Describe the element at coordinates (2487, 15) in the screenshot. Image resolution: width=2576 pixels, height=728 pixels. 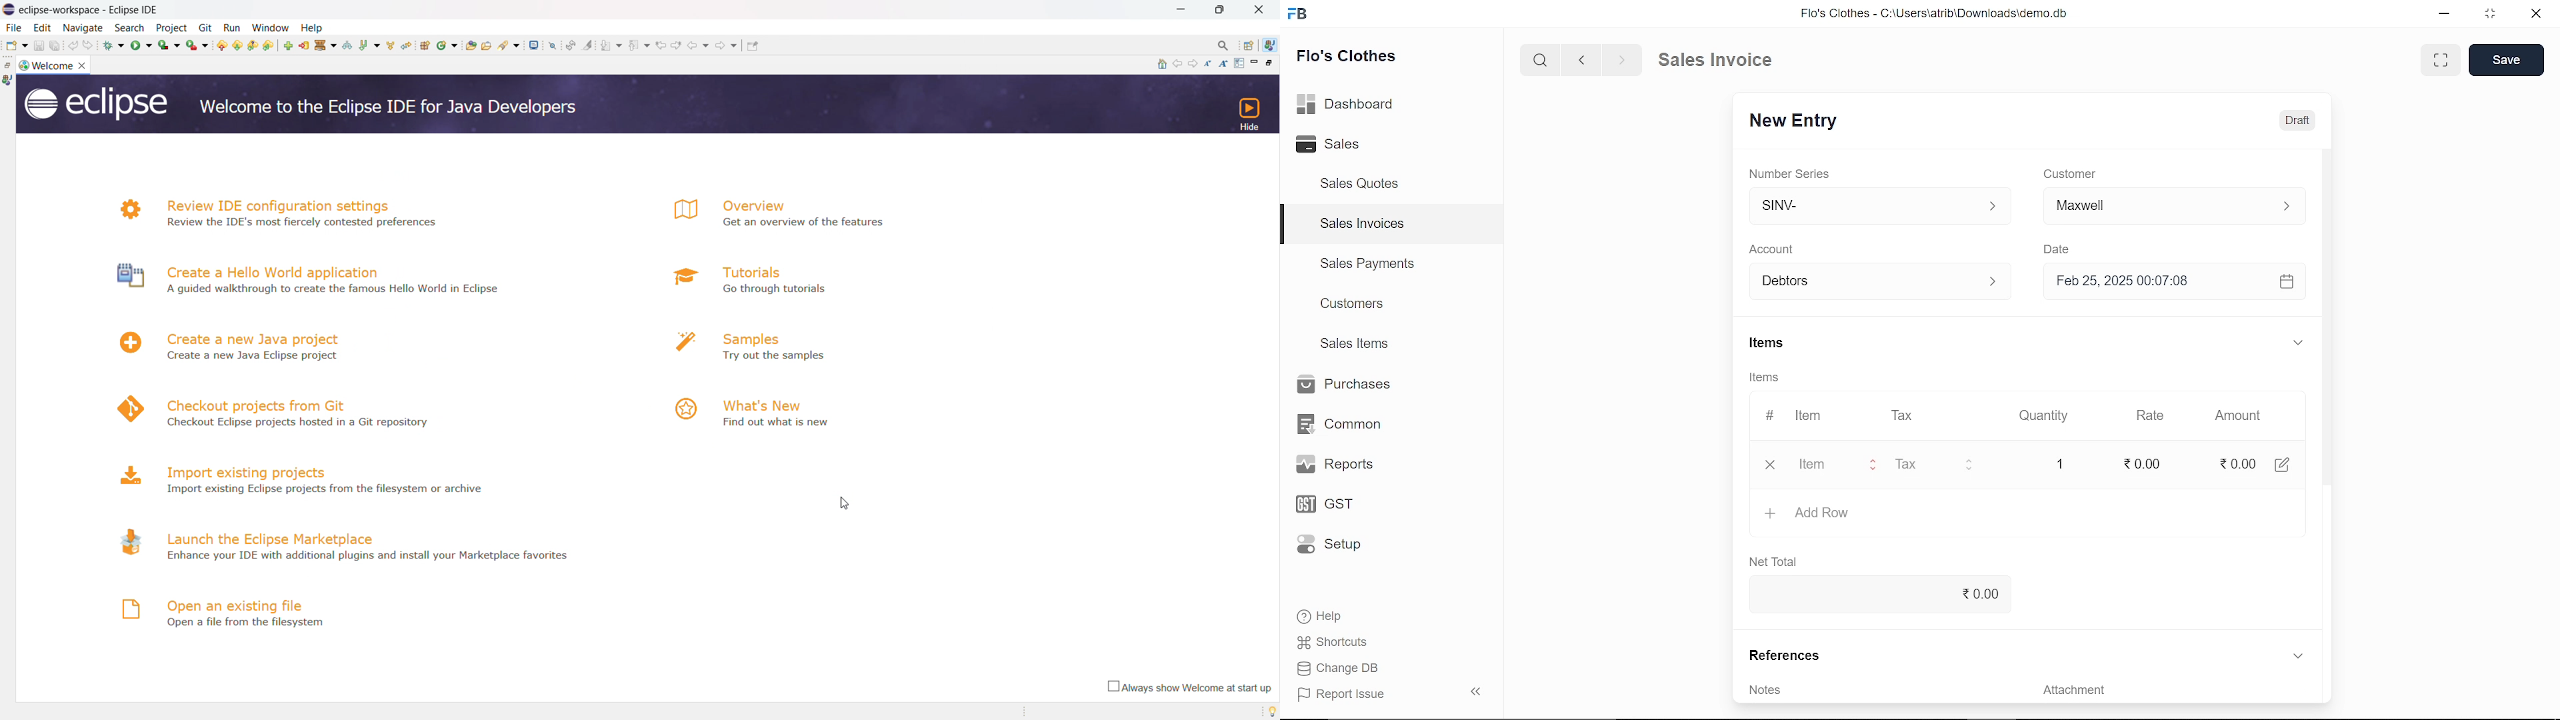
I see `restore down` at that location.